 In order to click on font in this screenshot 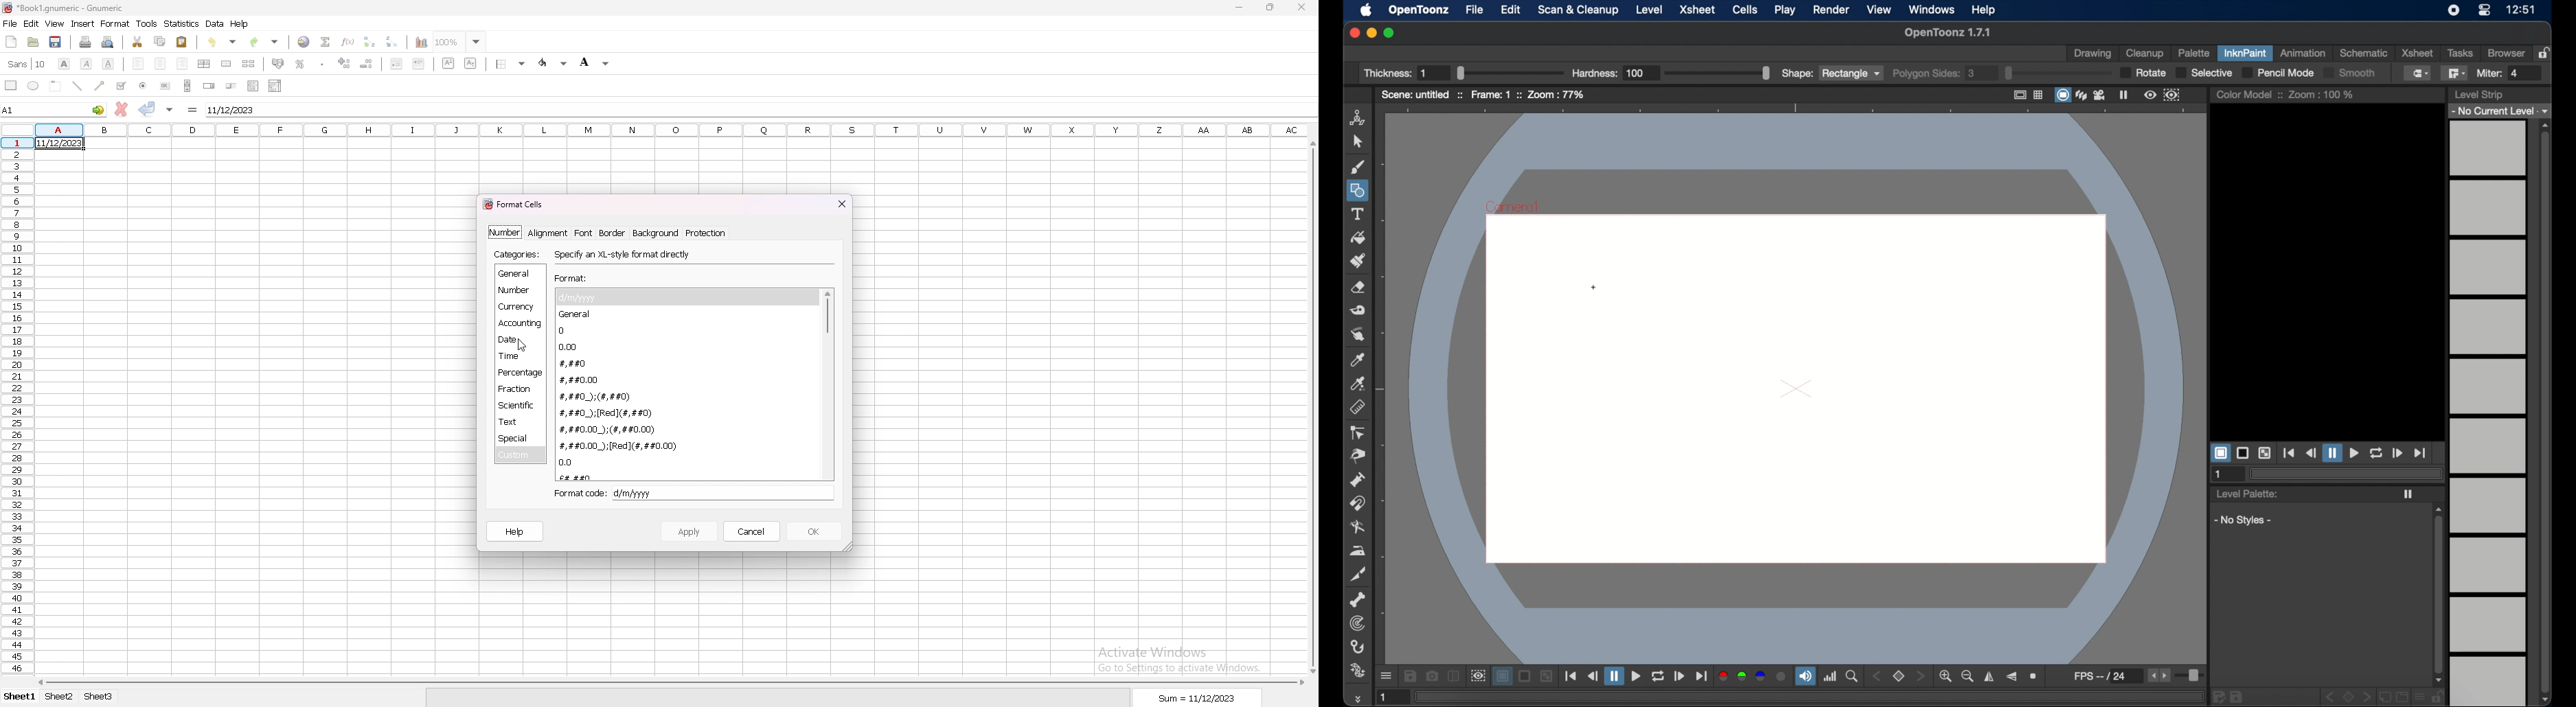, I will do `click(584, 233)`.